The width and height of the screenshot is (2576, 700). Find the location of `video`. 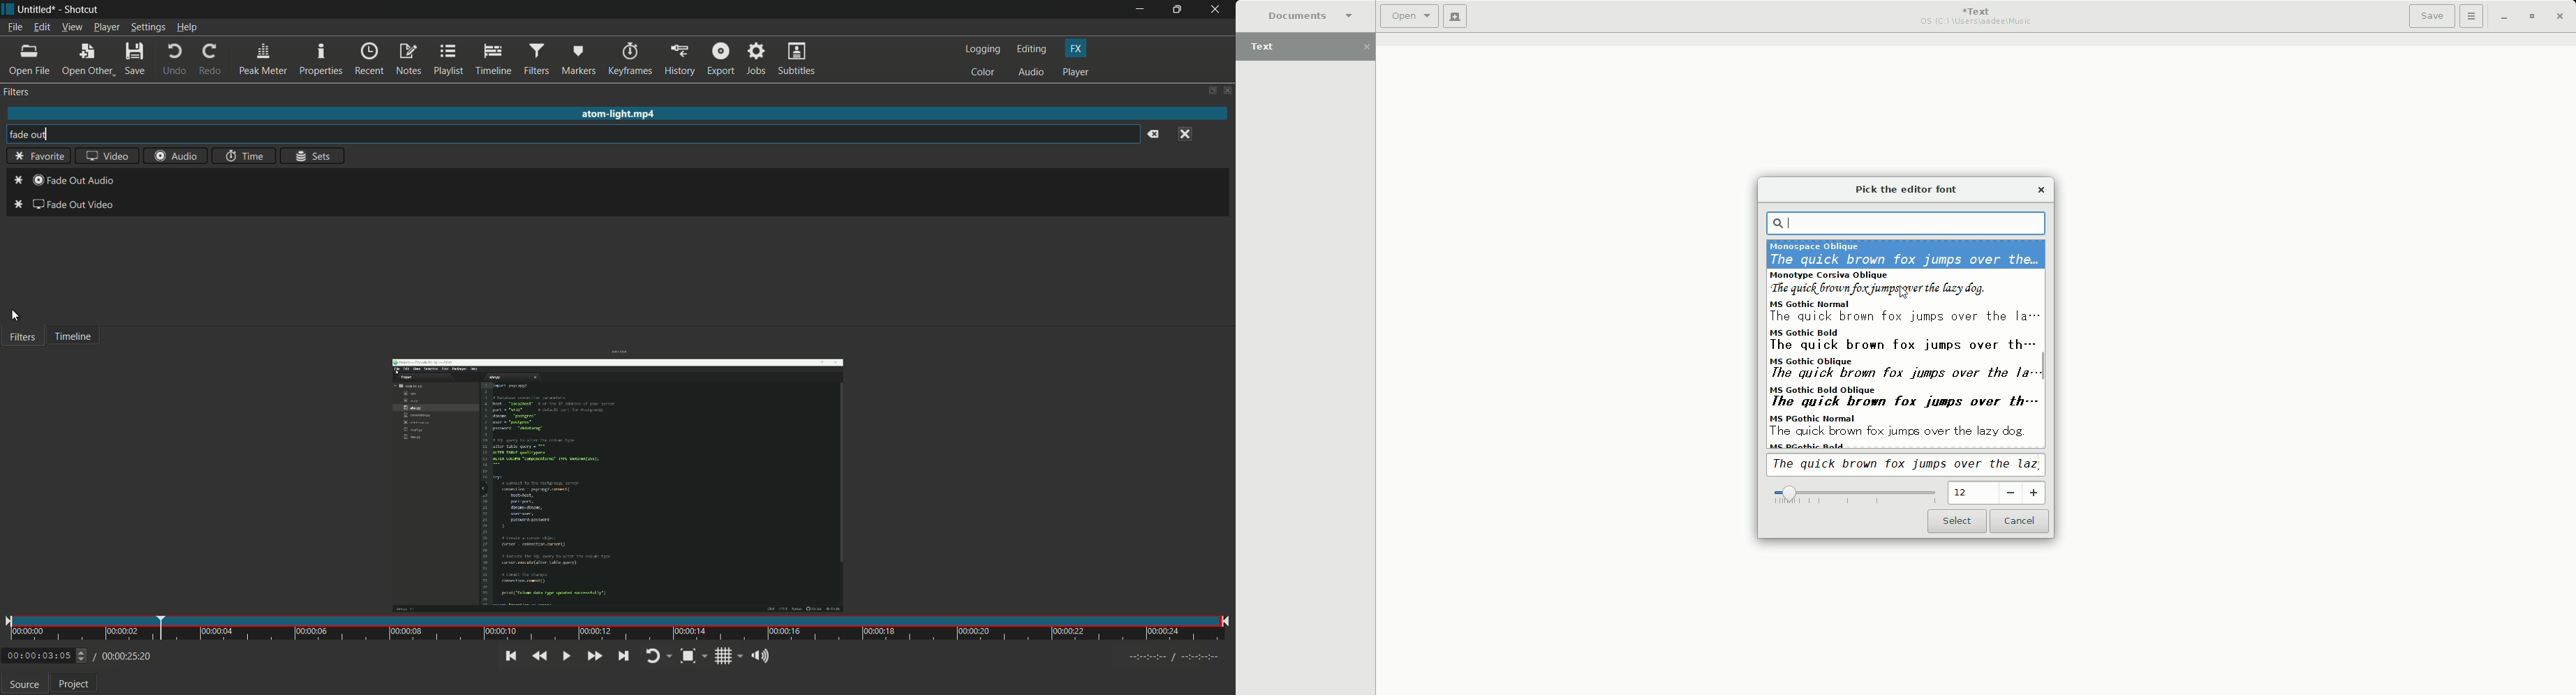

video is located at coordinates (104, 158).